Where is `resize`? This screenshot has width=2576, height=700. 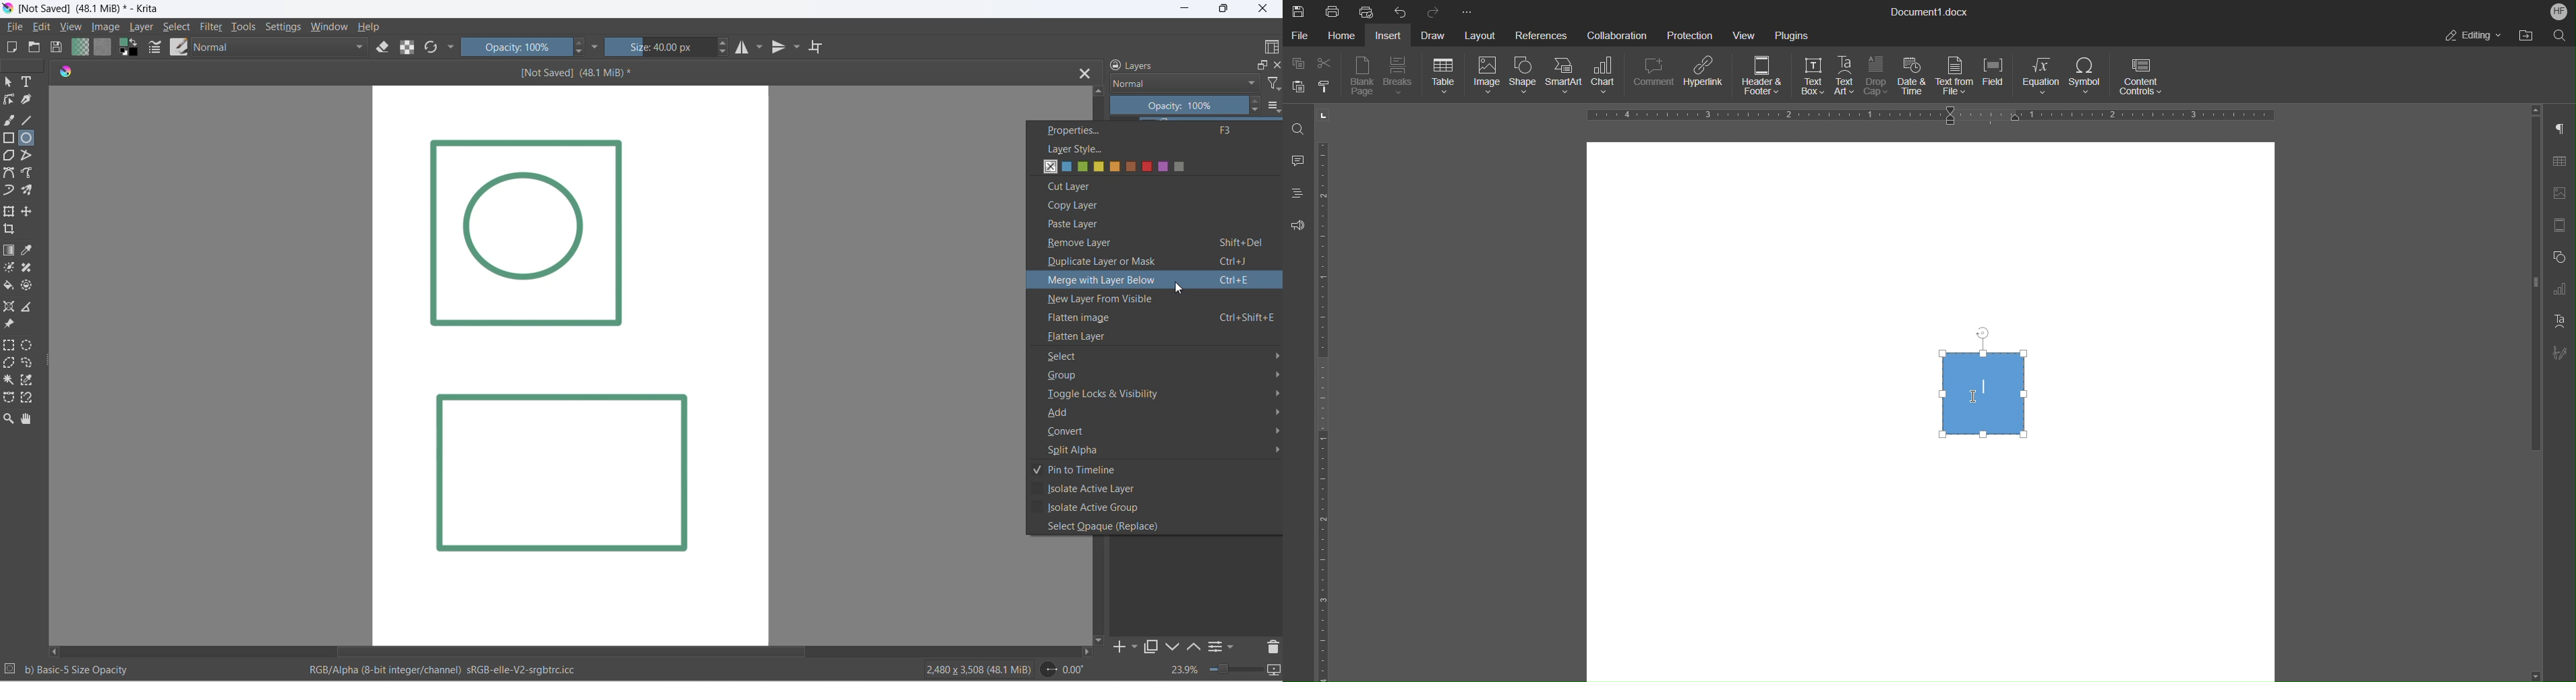 resize is located at coordinates (49, 368).